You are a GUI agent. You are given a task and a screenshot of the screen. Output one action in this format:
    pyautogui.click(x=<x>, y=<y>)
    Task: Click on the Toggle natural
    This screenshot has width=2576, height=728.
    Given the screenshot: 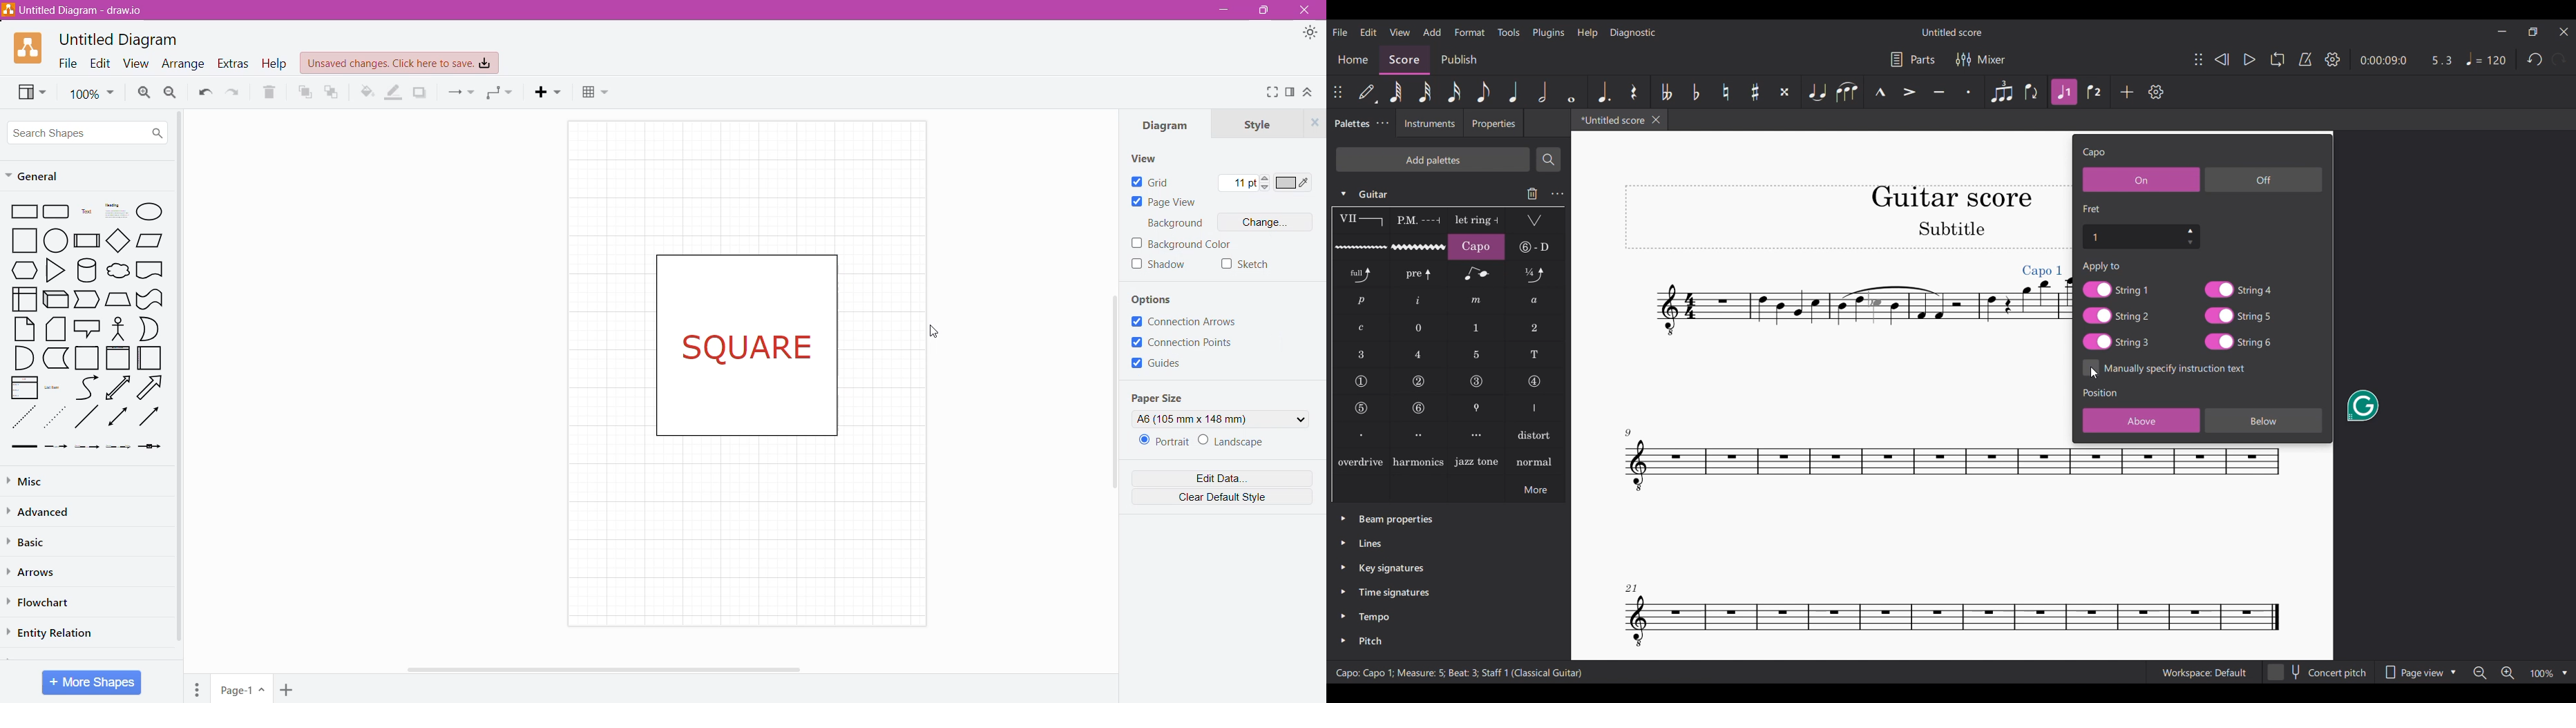 What is the action you would take?
    pyautogui.click(x=1725, y=92)
    